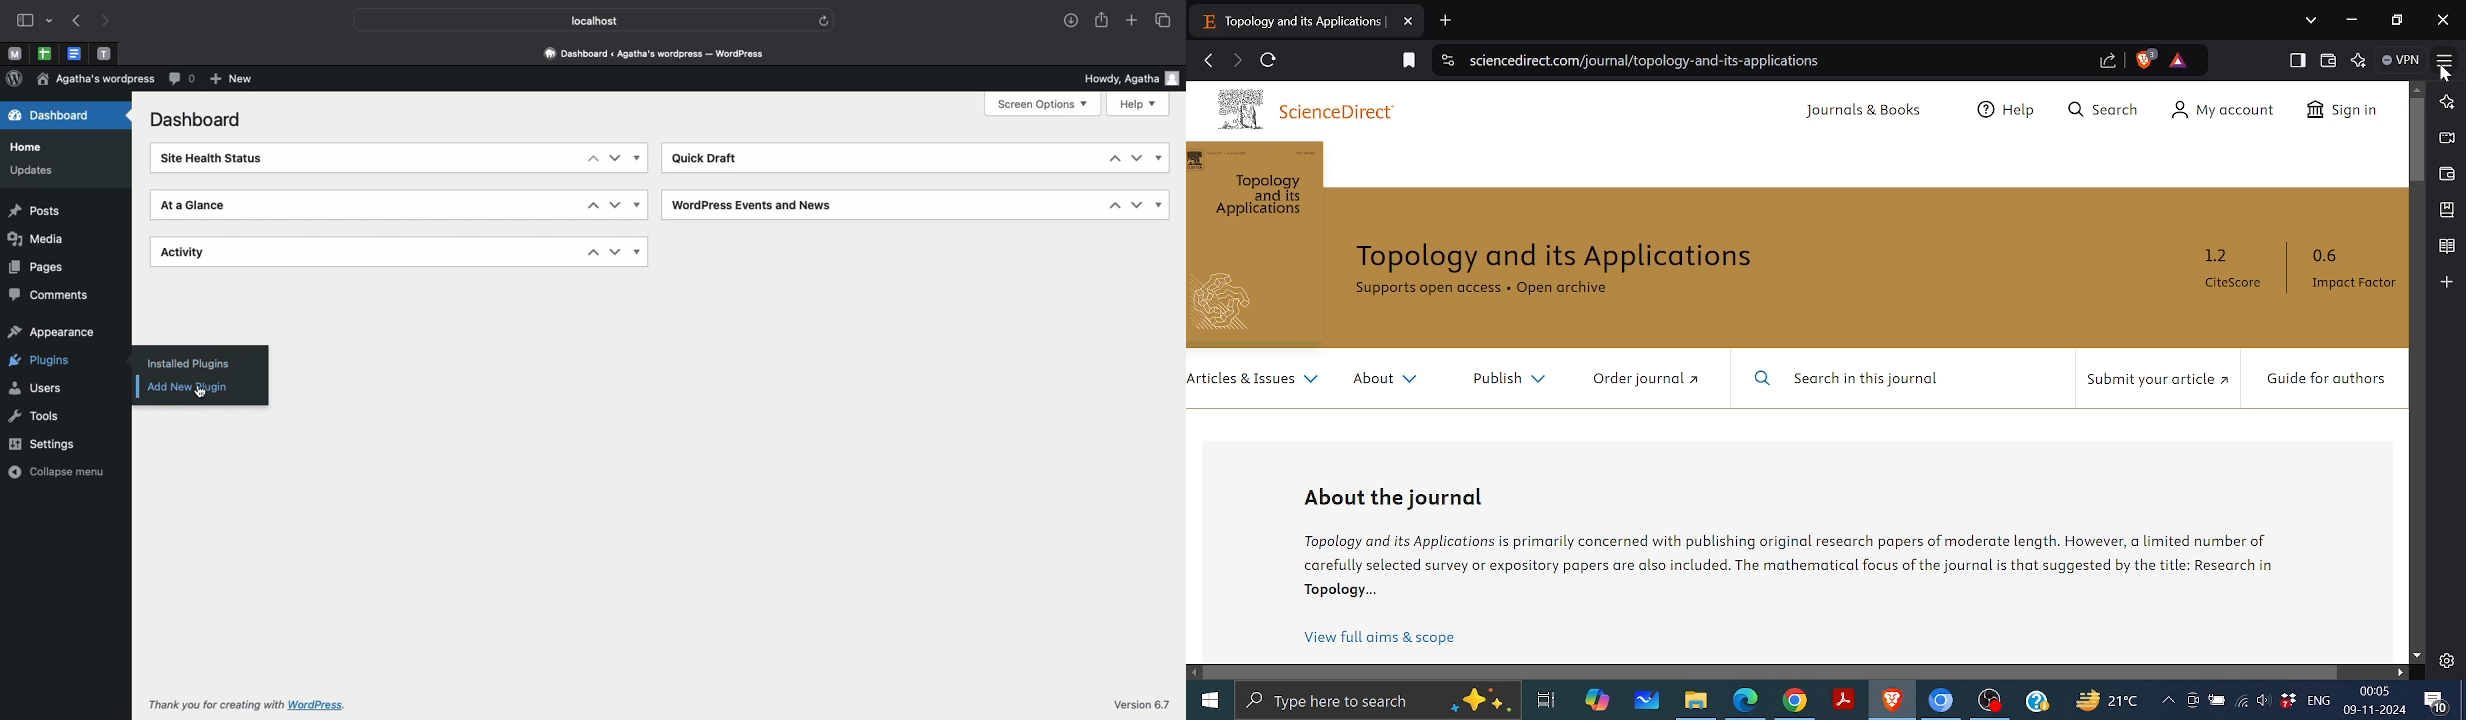 Image resolution: width=2492 pixels, height=728 pixels. I want to click on Go to next page, so click(1236, 60).